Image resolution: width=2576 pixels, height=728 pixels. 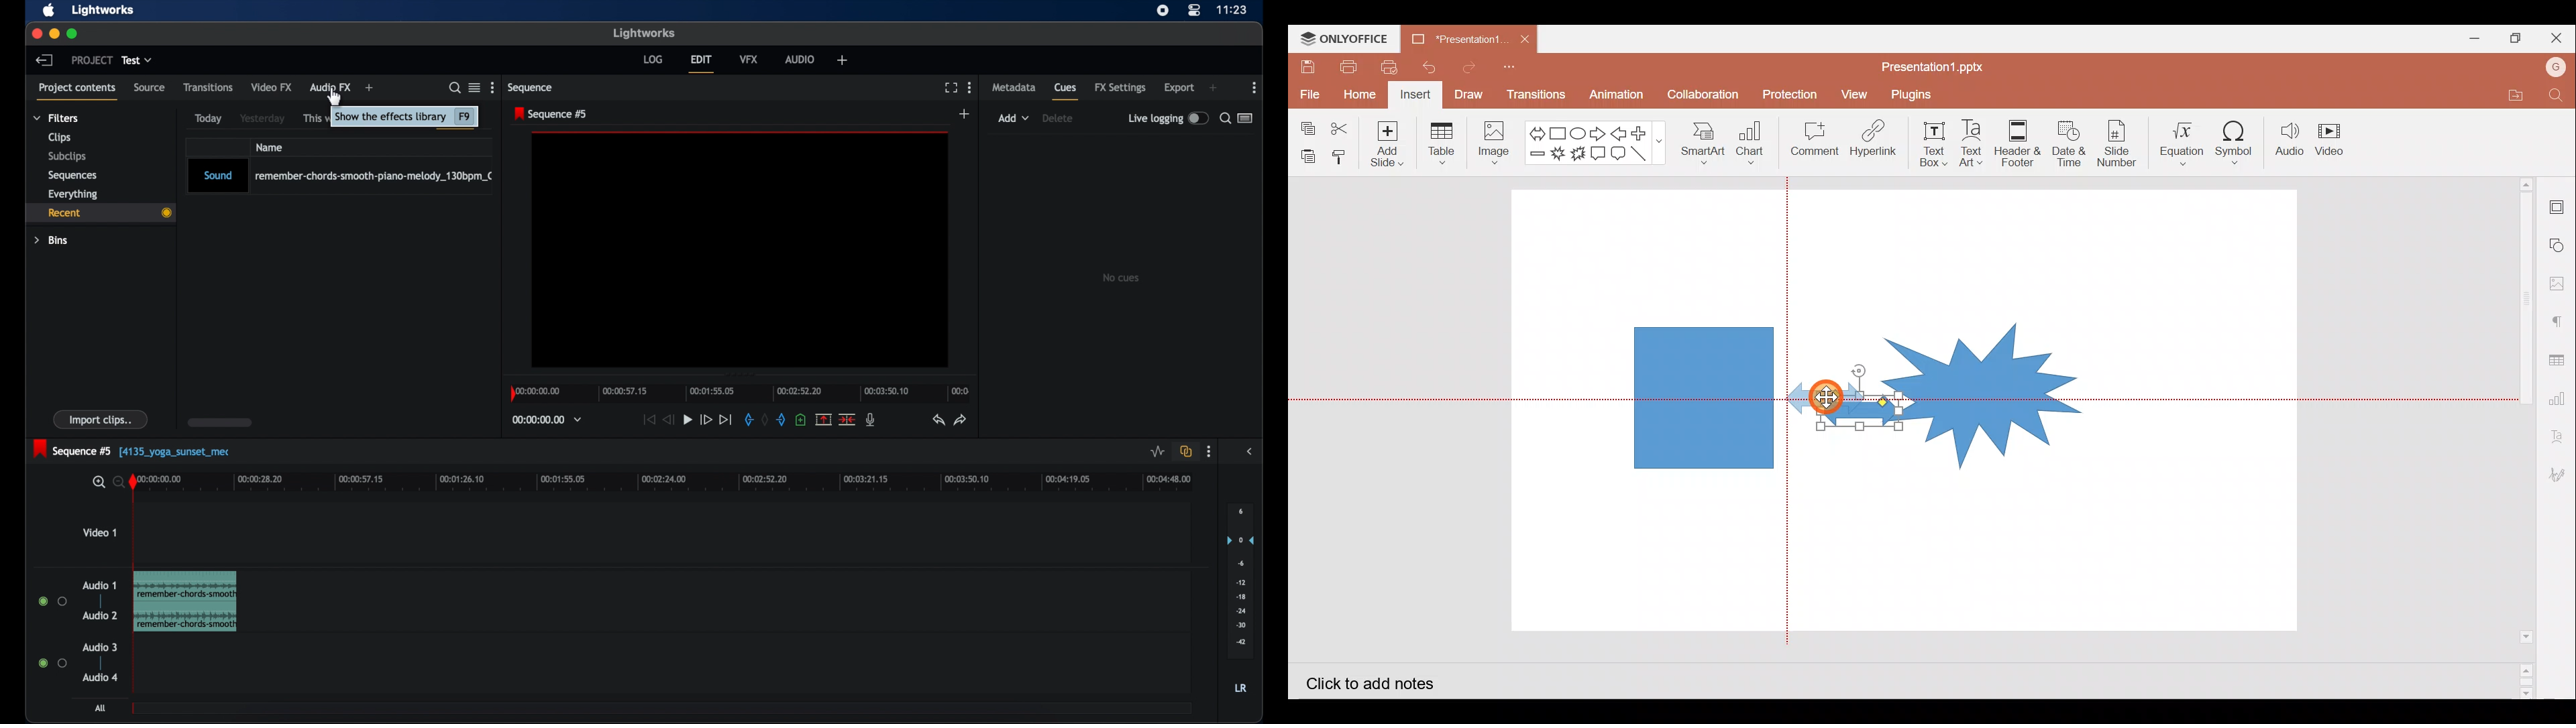 What do you see at coordinates (99, 585) in the screenshot?
I see `audio 1` at bounding box center [99, 585].